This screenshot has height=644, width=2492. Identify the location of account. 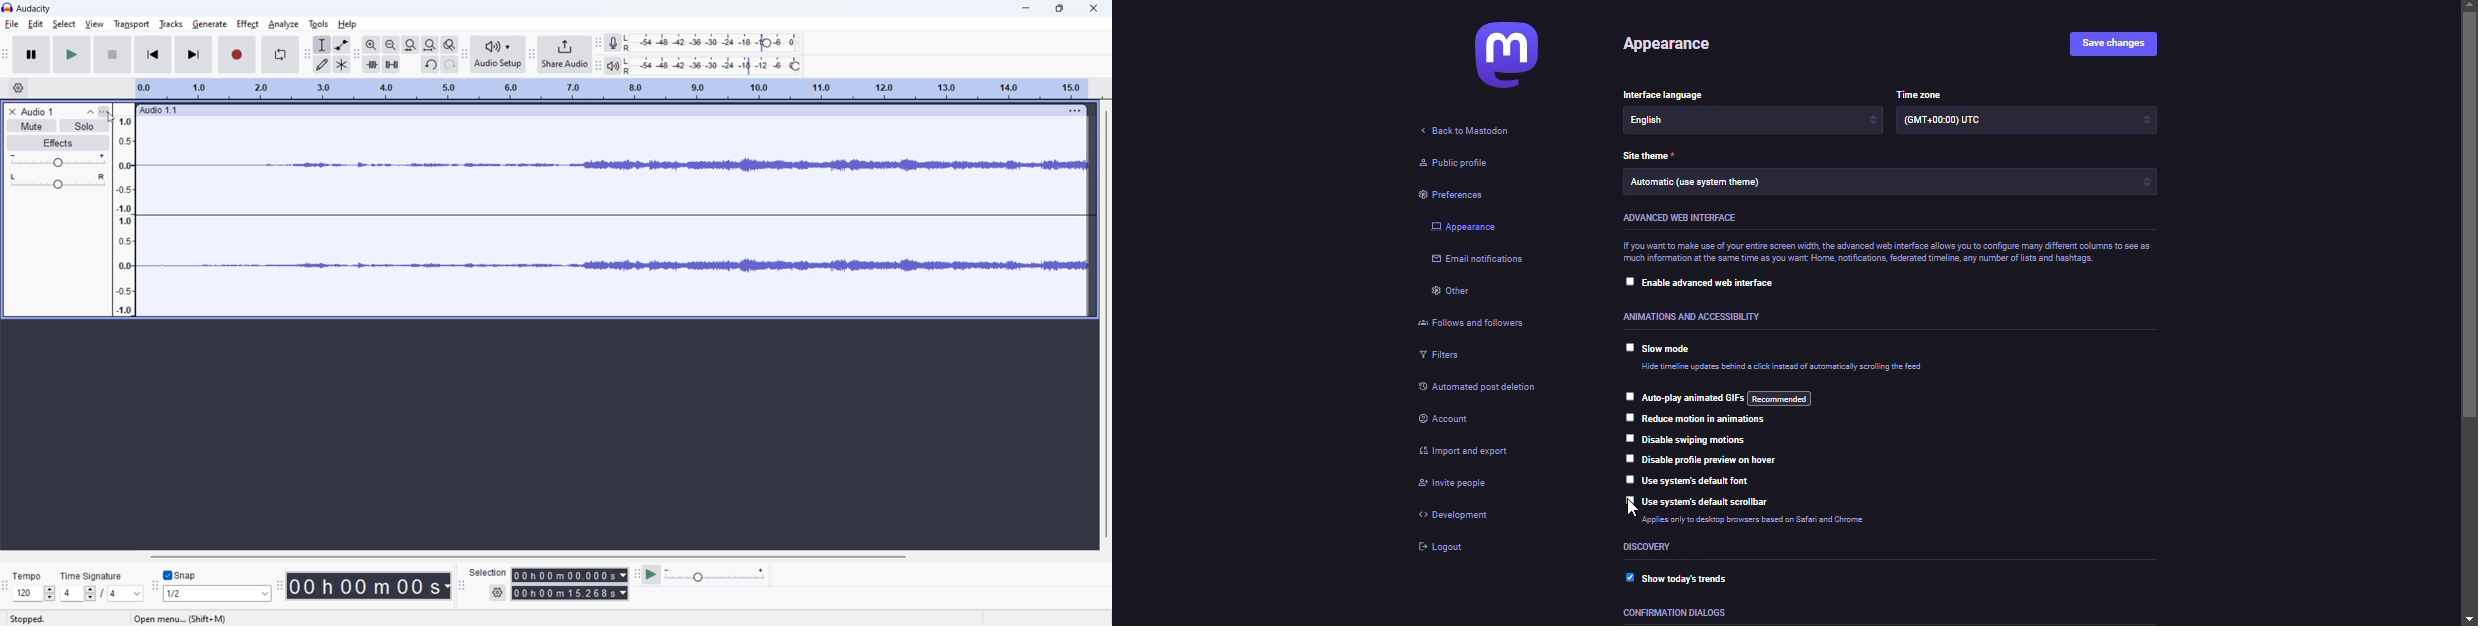
(1449, 422).